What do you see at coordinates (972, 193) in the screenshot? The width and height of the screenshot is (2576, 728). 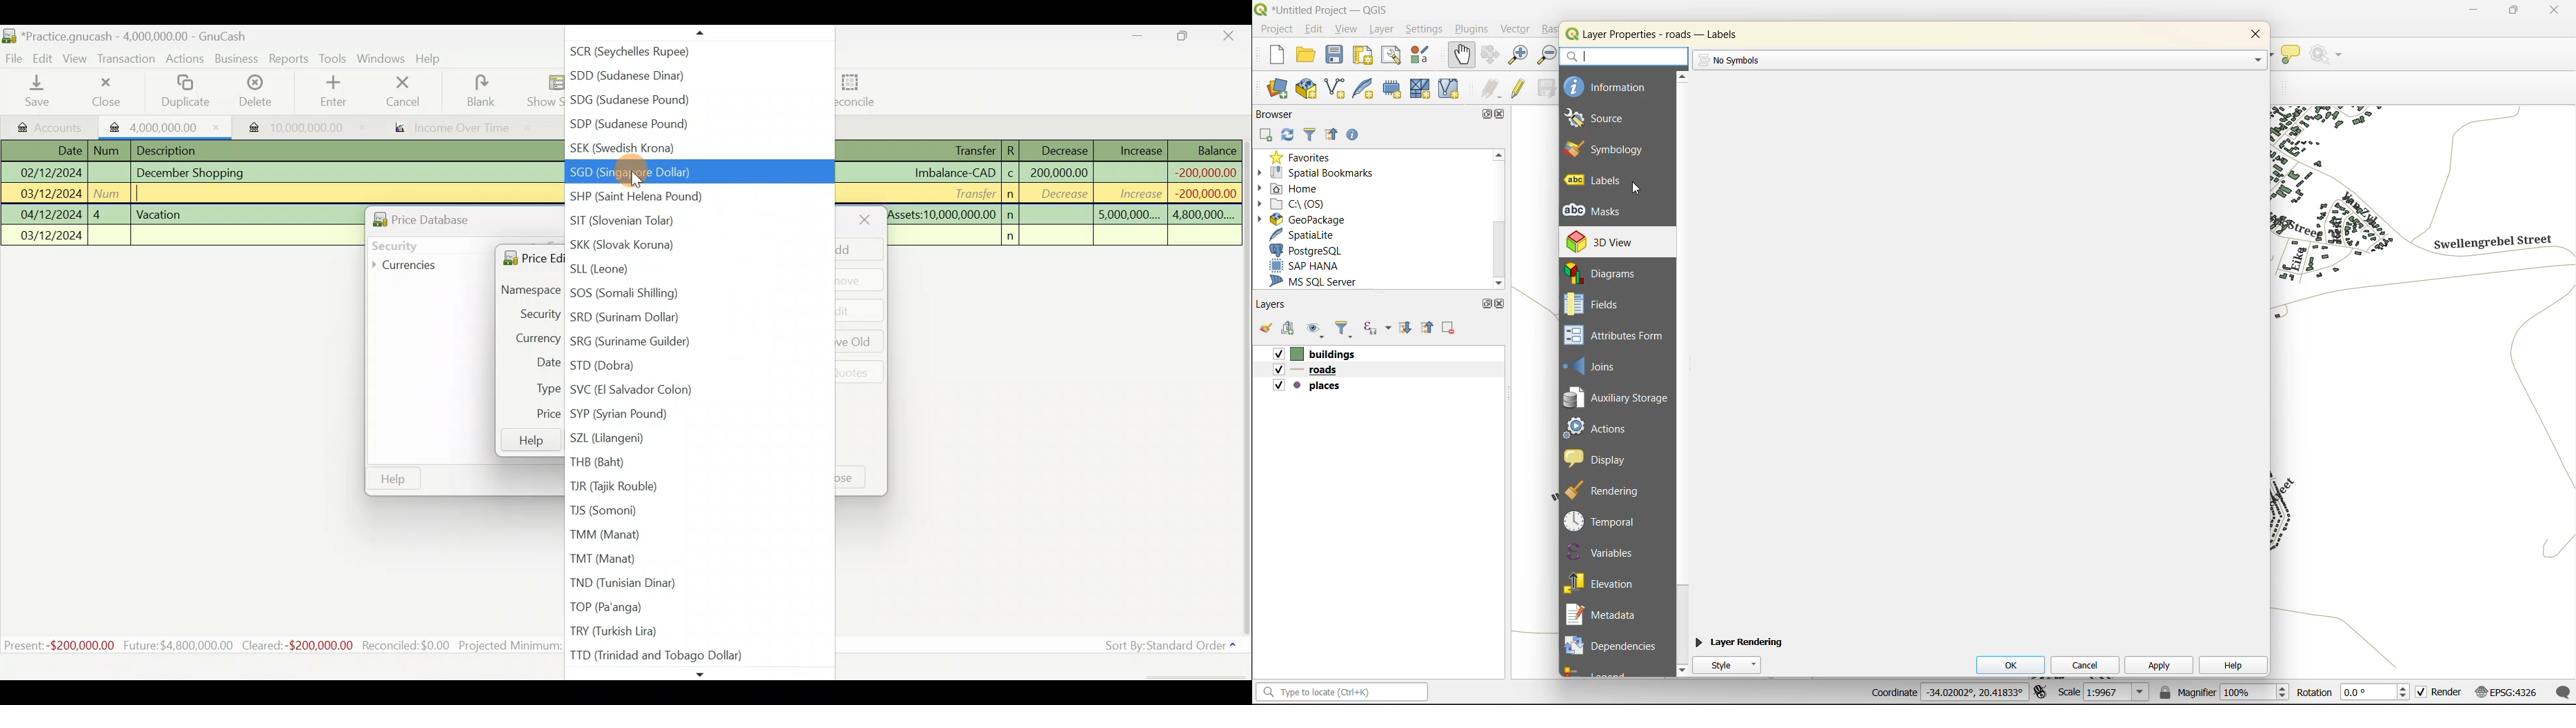 I see `Transfer` at bounding box center [972, 193].